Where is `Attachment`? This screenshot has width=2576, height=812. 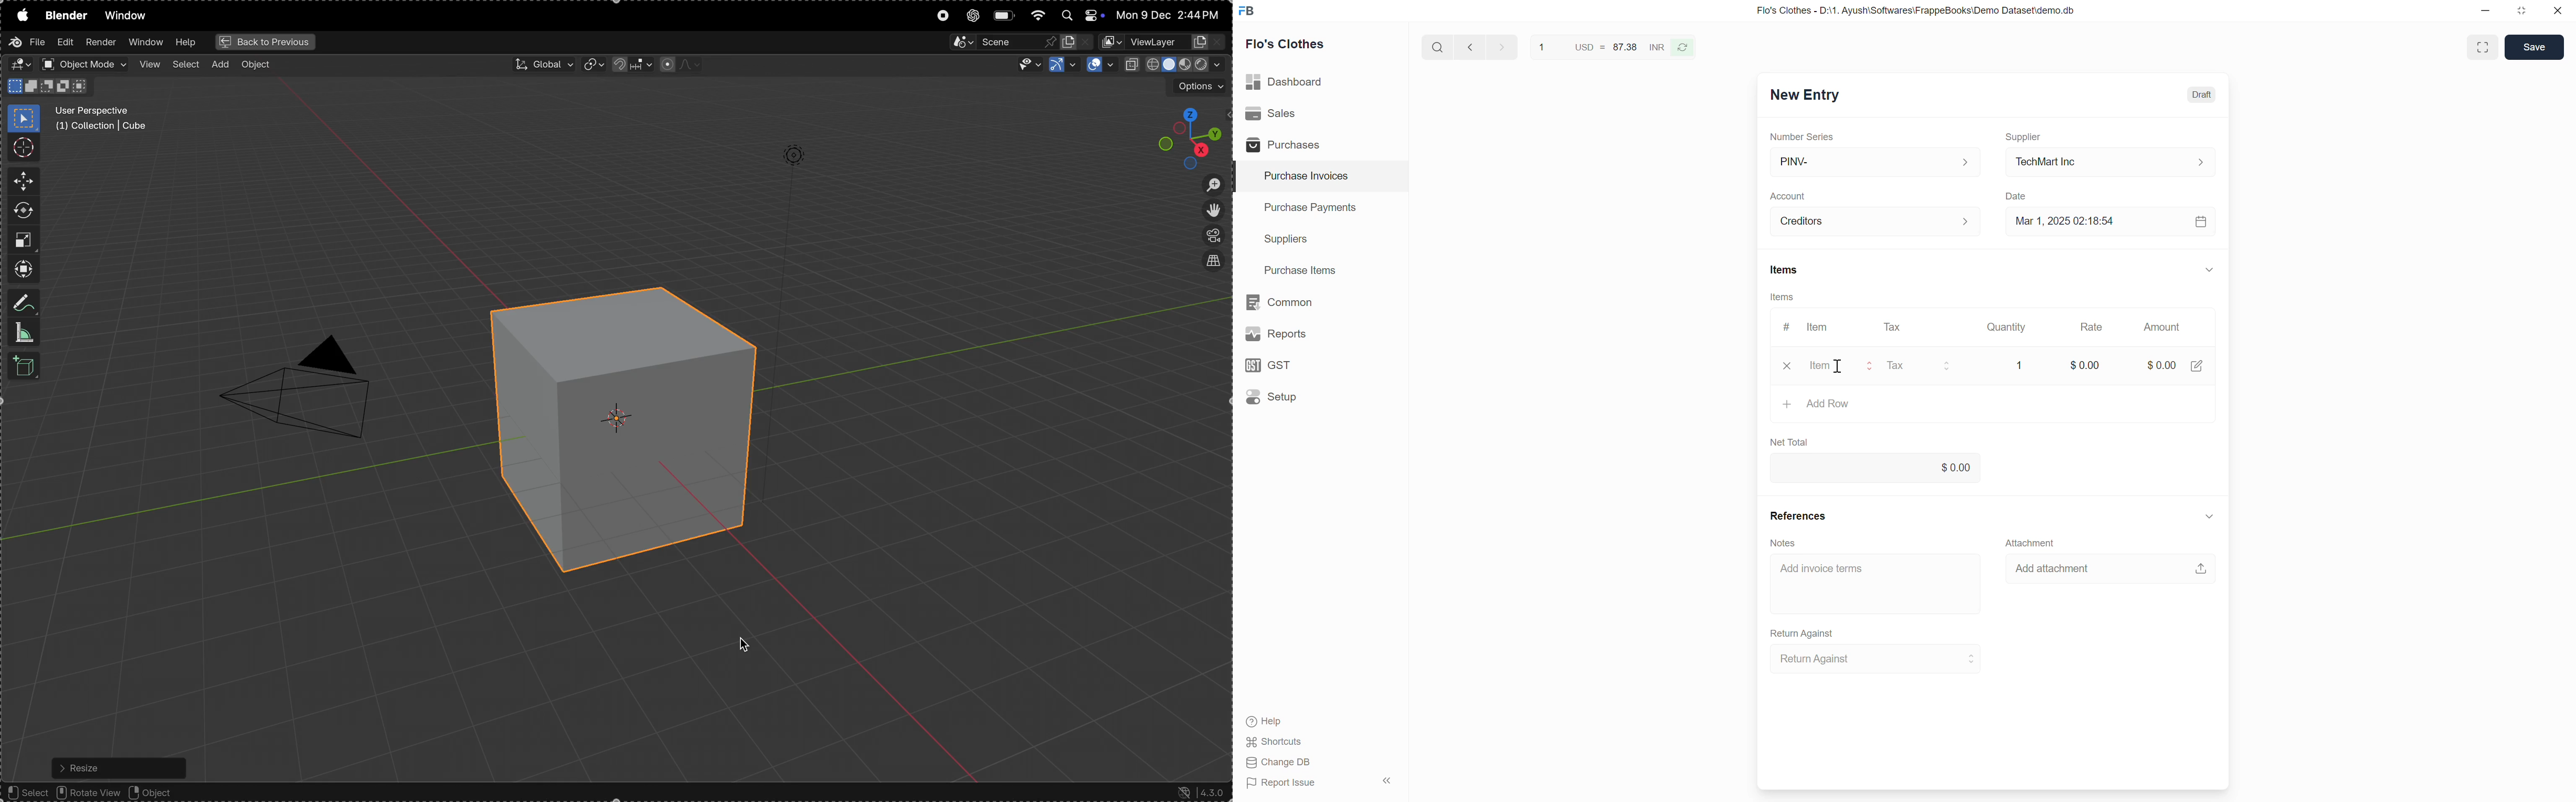 Attachment is located at coordinates (2030, 542).